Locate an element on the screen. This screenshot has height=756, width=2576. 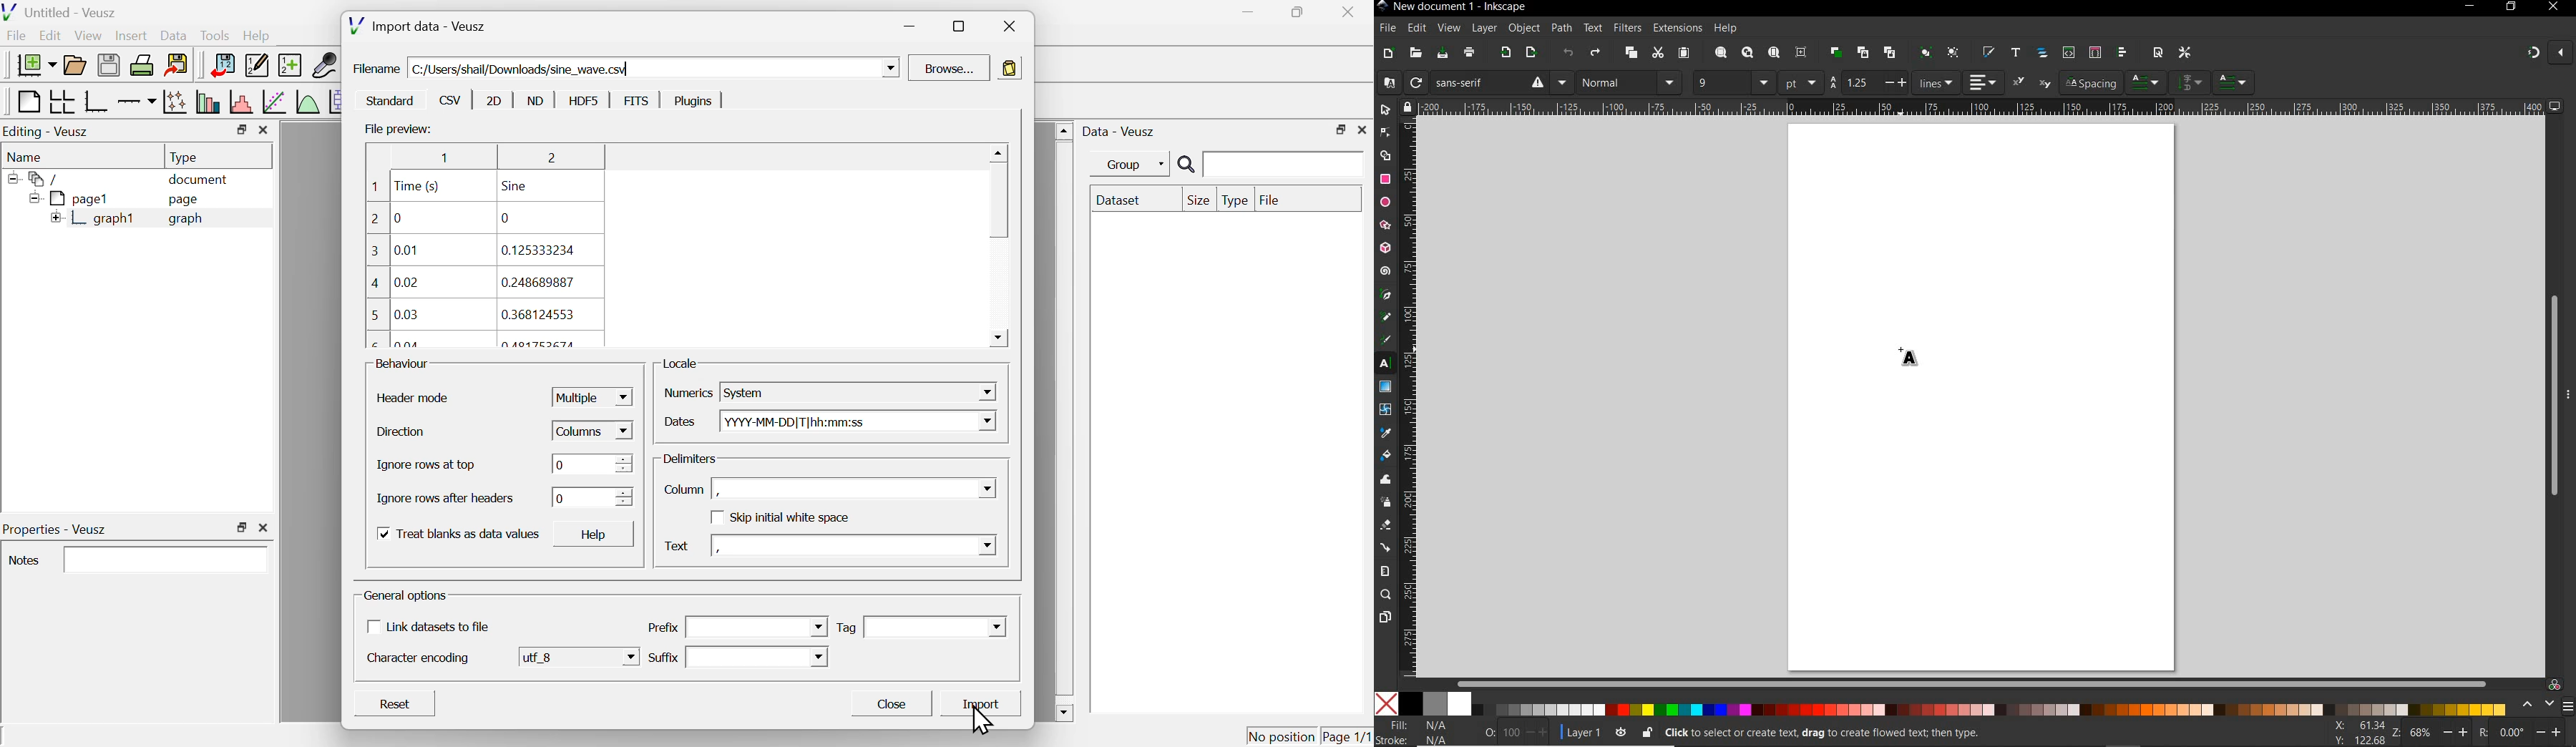
graph1 is located at coordinates (95, 219).